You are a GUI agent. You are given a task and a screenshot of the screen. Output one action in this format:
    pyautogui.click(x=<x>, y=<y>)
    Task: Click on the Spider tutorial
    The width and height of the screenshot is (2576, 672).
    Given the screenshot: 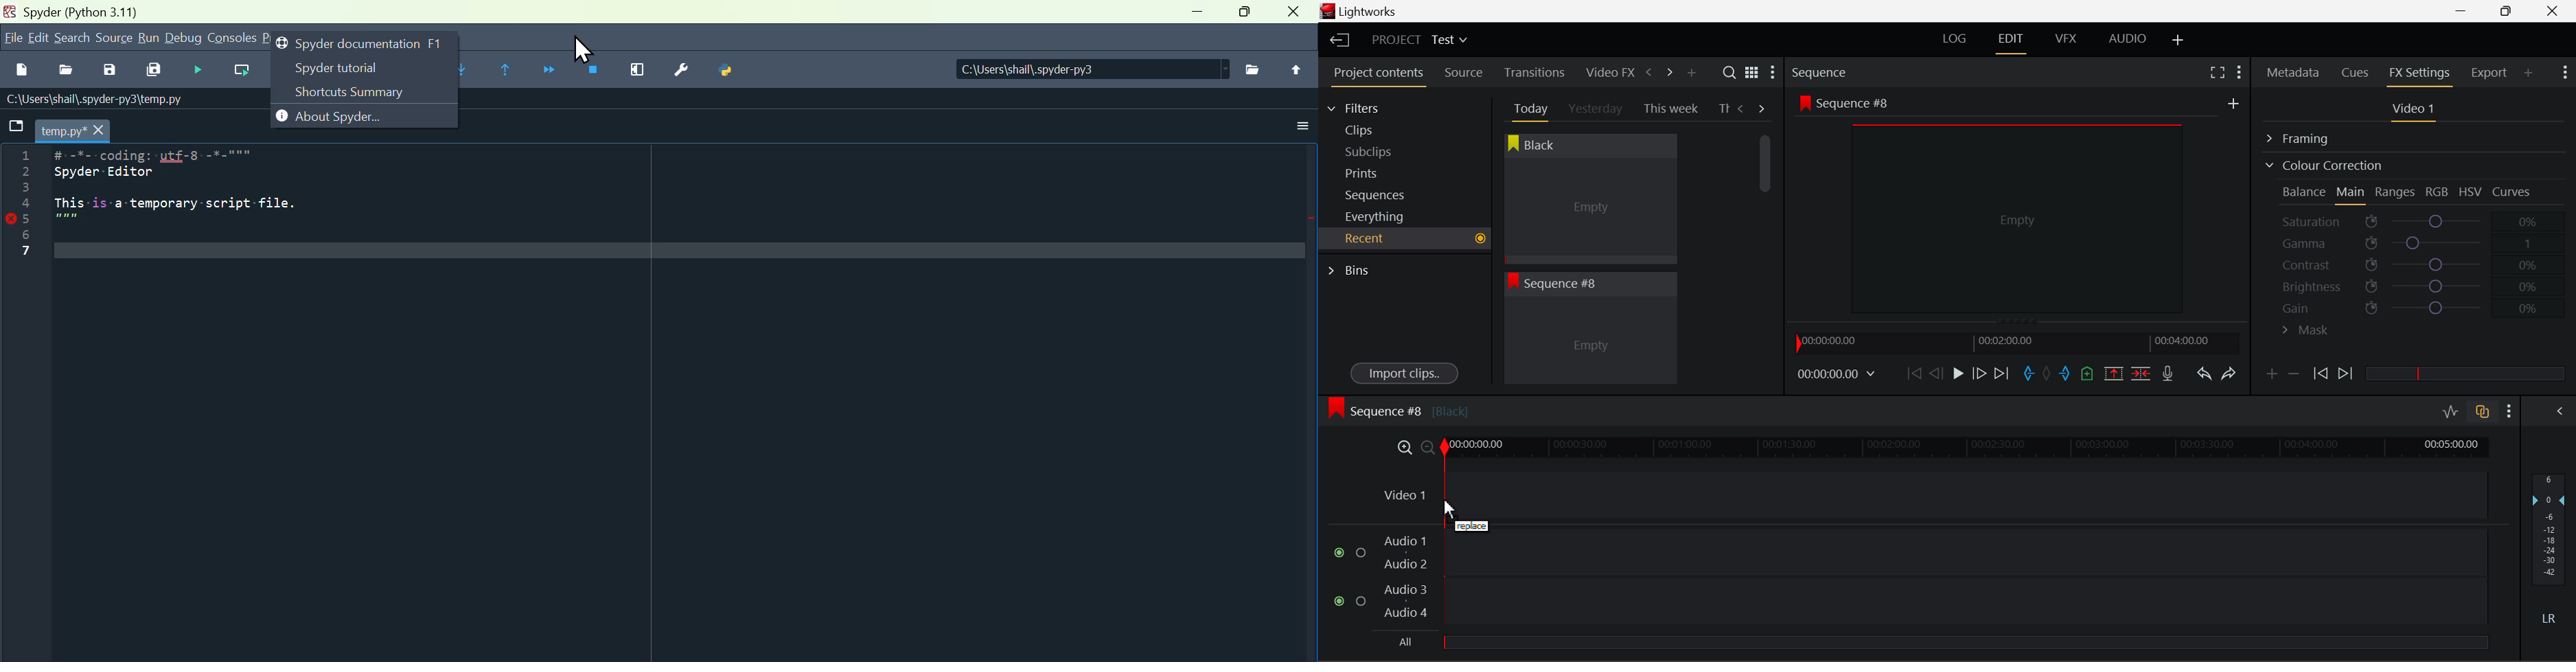 What is the action you would take?
    pyautogui.click(x=361, y=69)
    